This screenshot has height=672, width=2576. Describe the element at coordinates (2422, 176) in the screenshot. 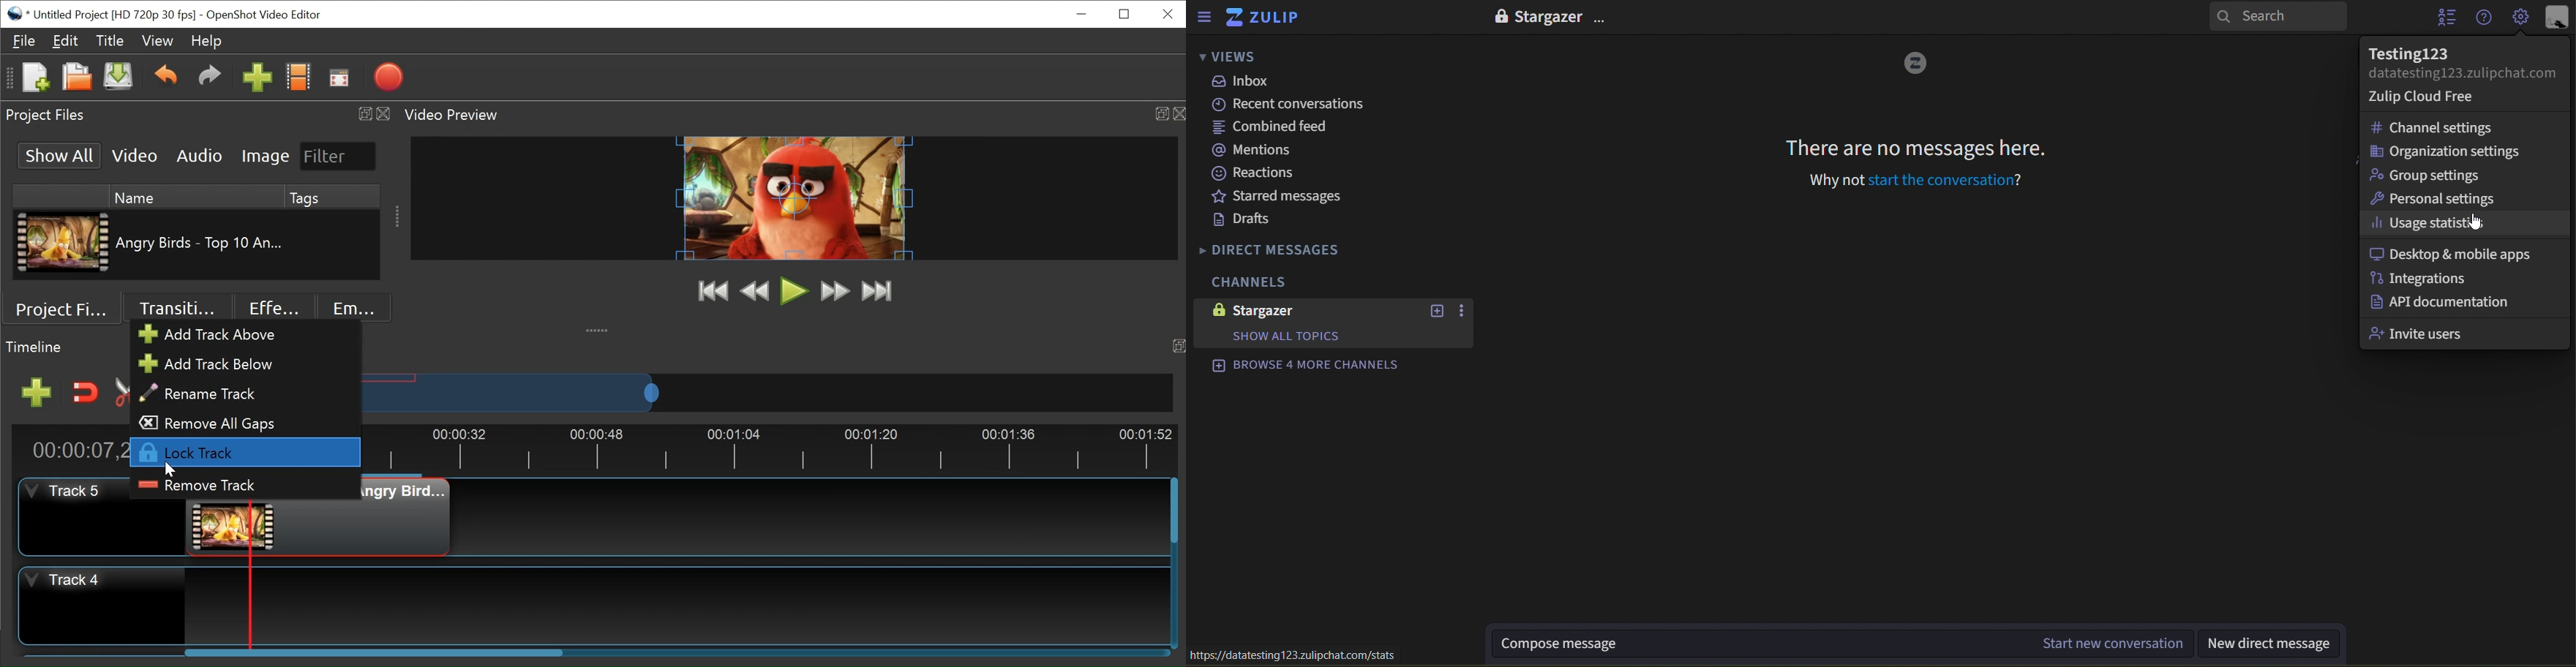

I see `group settings` at that location.